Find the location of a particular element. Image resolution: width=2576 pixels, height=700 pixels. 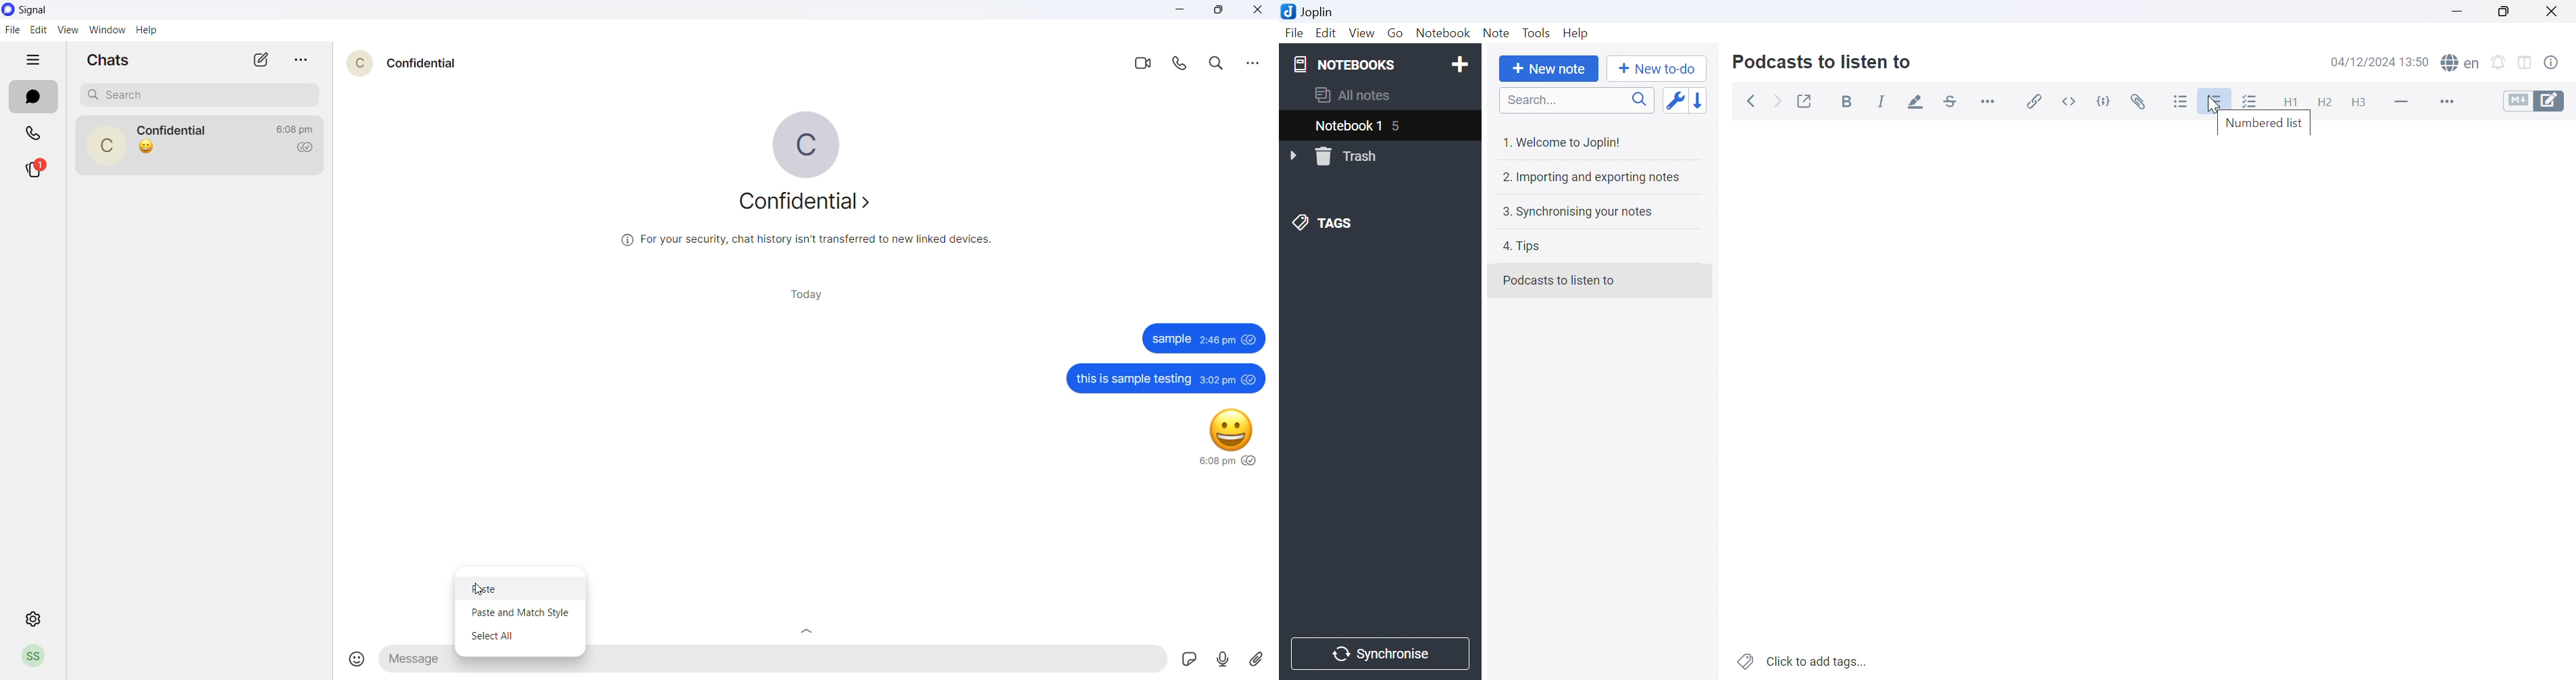

this is sample testing is located at coordinates (1162, 379).